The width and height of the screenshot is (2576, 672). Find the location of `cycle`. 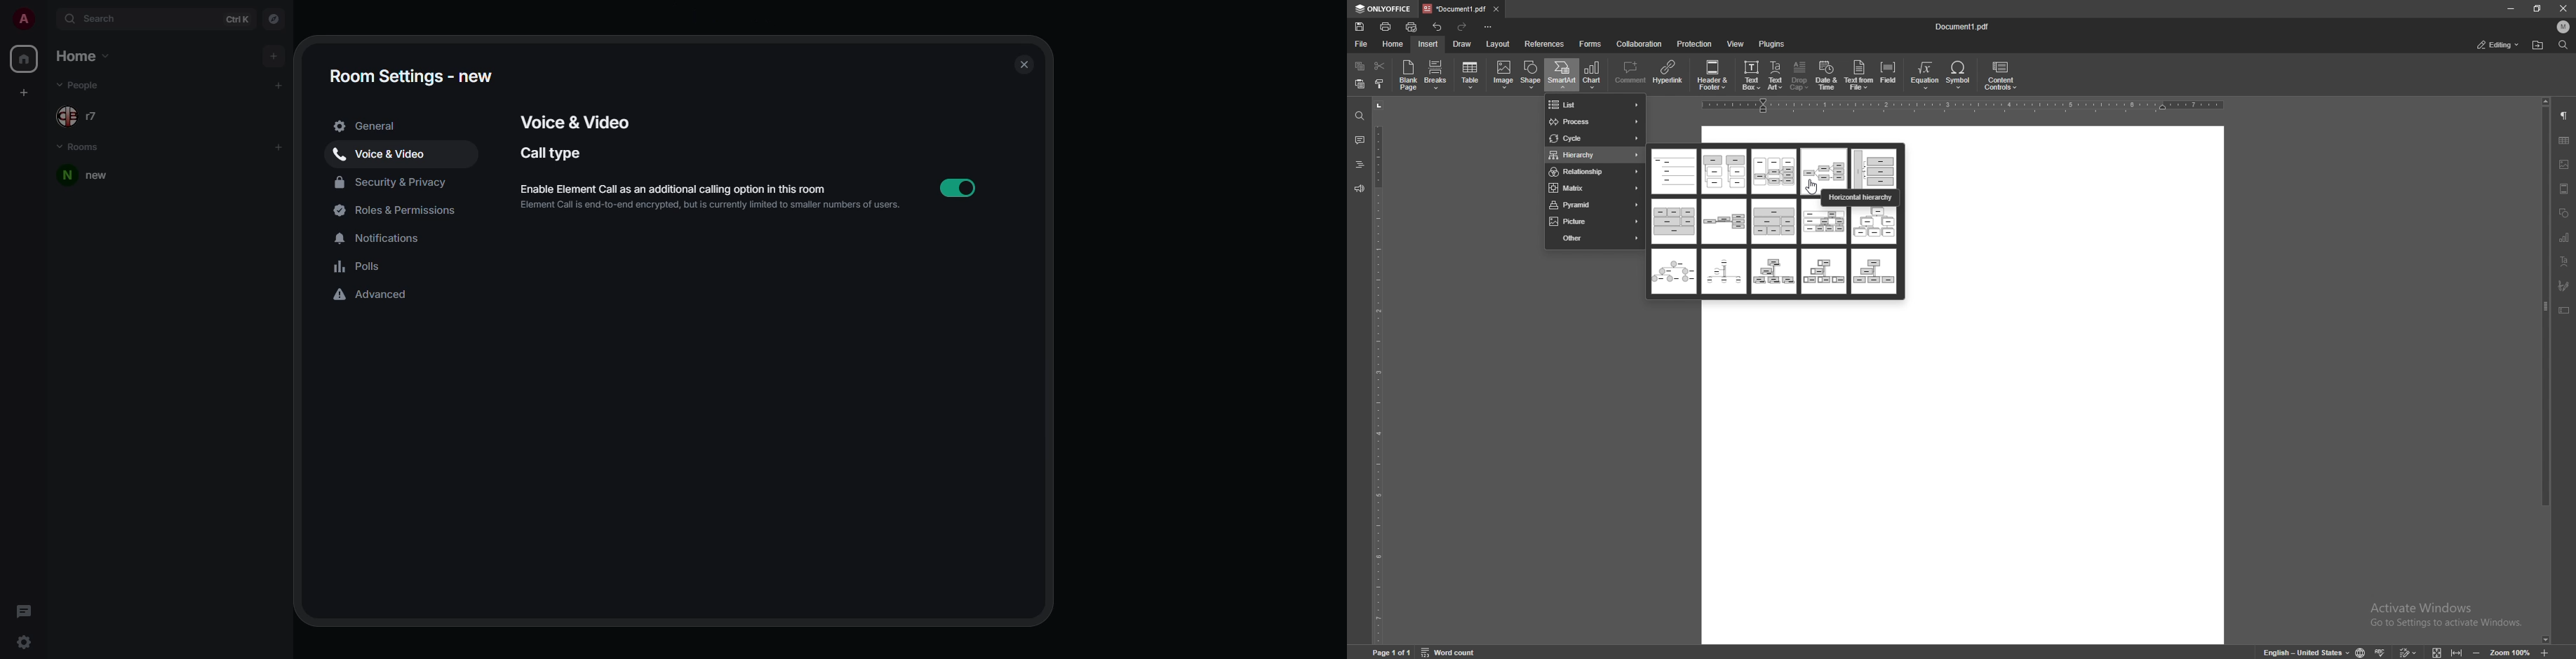

cycle is located at coordinates (1595, 139).